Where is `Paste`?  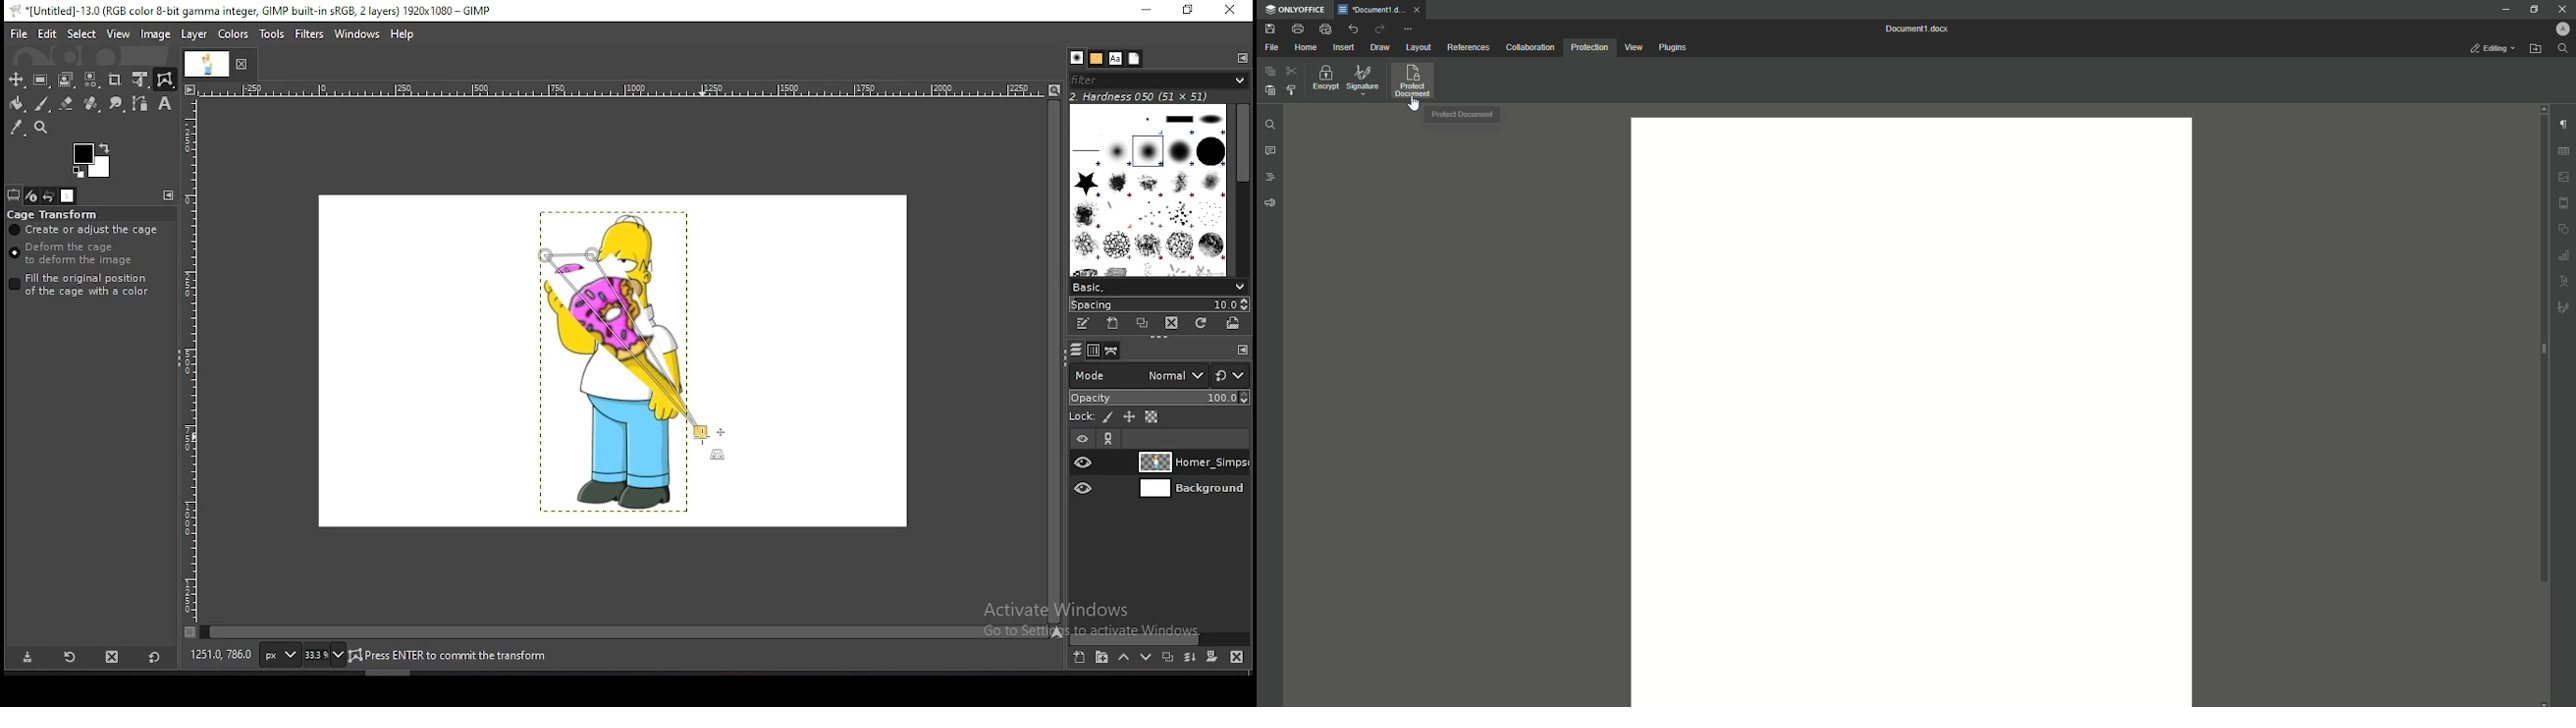 Paste is located at coordinates (1268, 74).